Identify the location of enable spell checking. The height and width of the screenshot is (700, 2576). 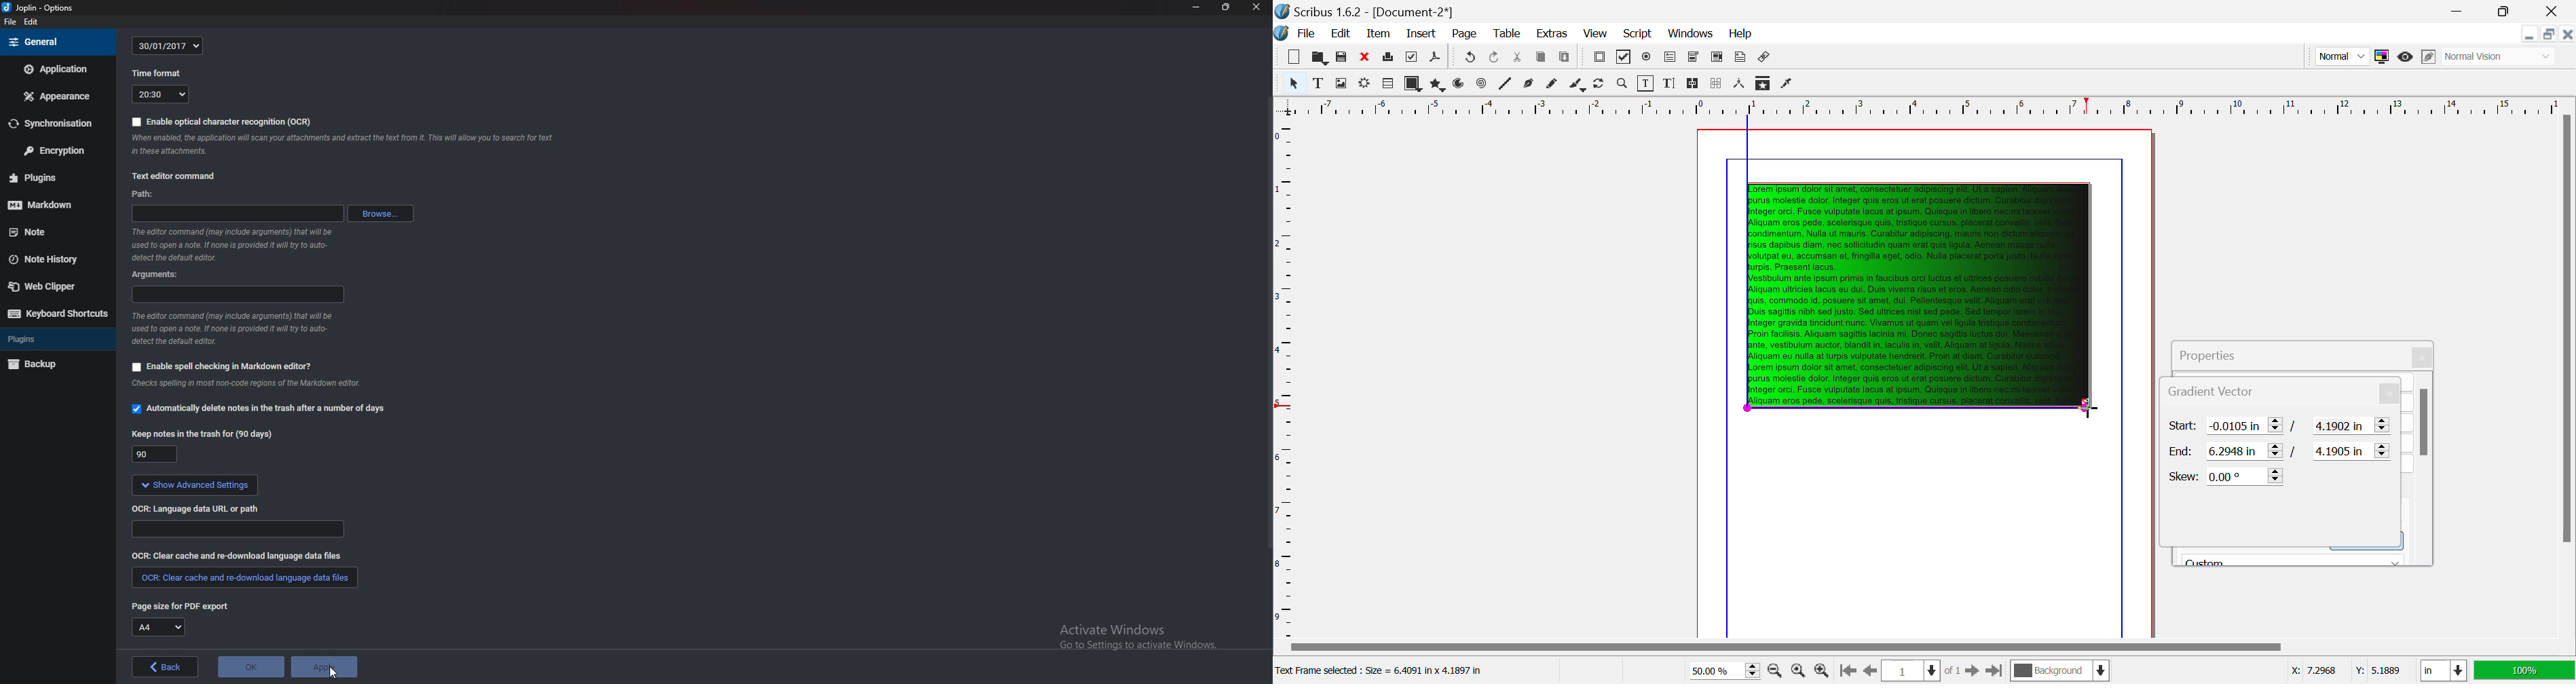
(237, 365).